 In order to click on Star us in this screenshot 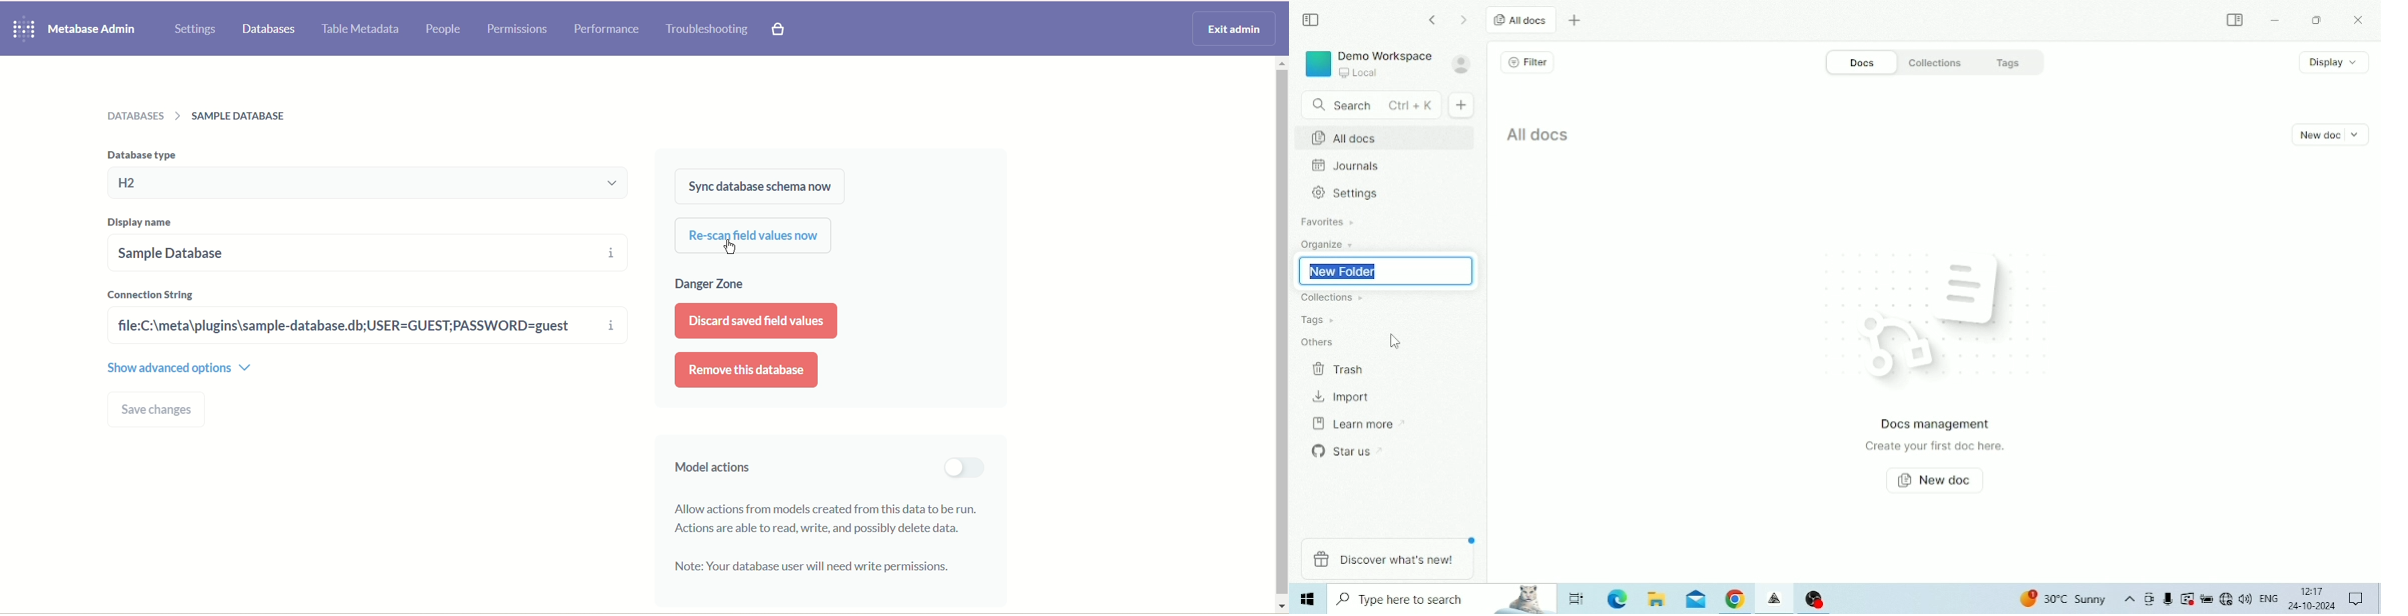, I will do `click(1344, 449)`.